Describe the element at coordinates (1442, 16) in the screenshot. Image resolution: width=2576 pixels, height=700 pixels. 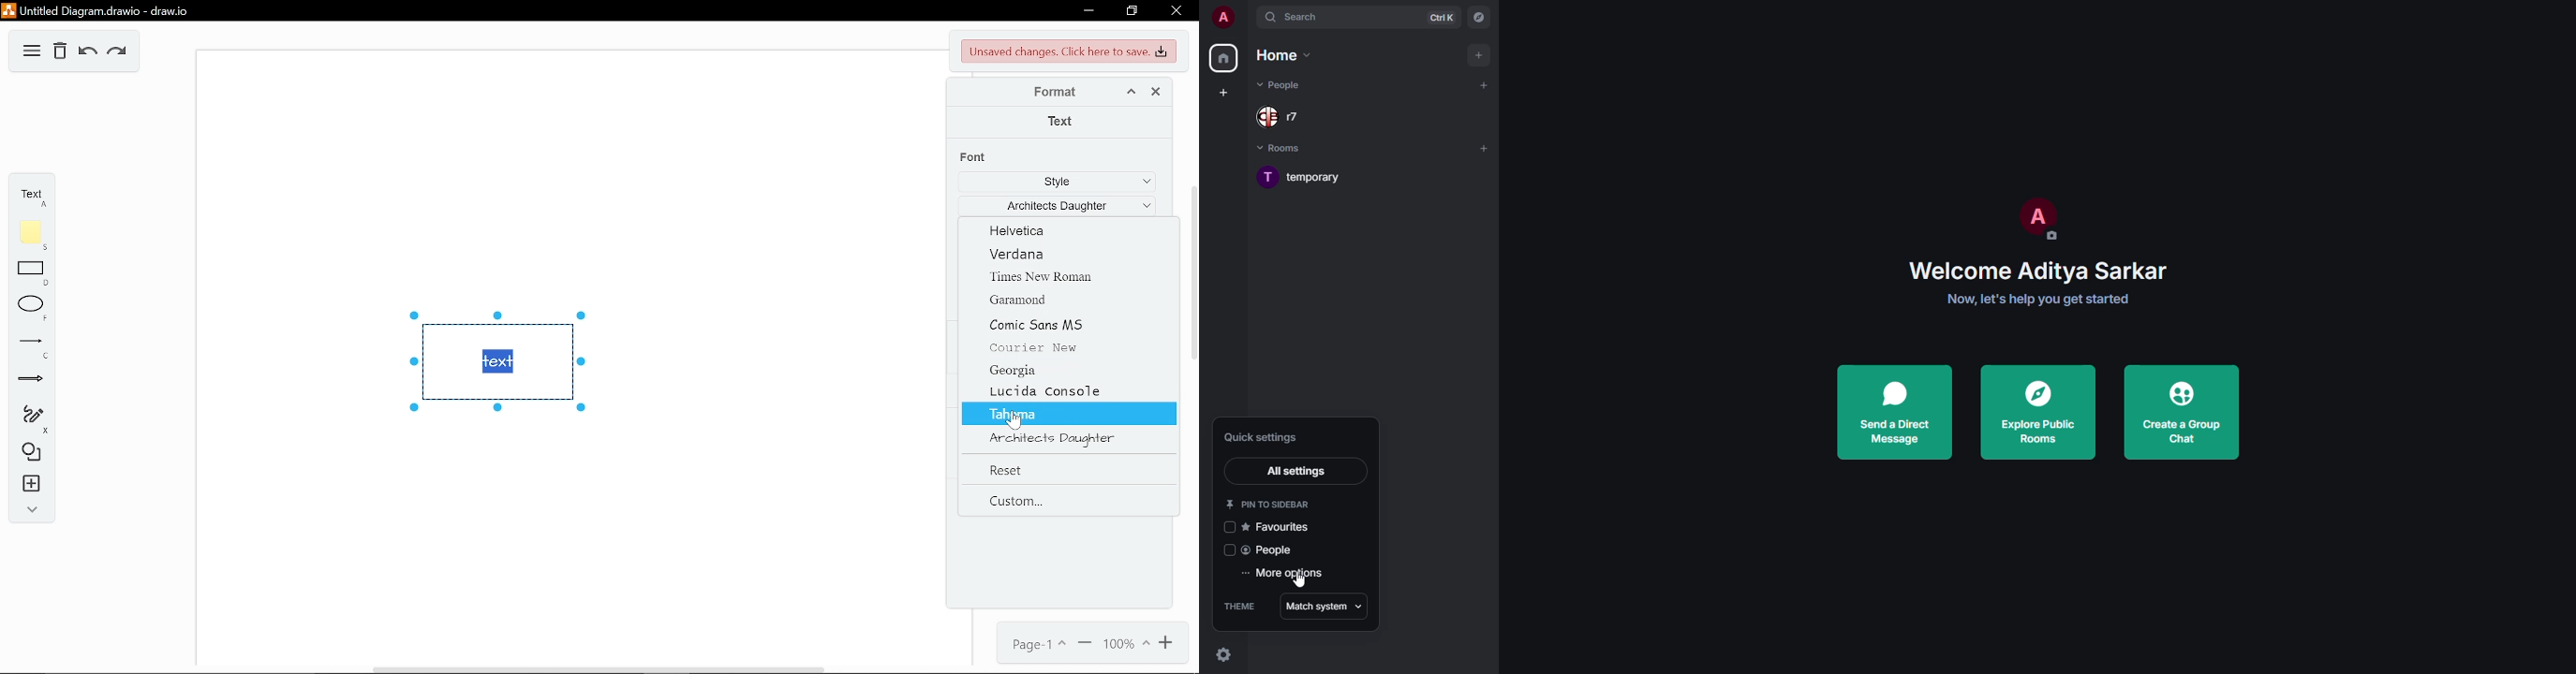
I see `ctrl K` at that location.